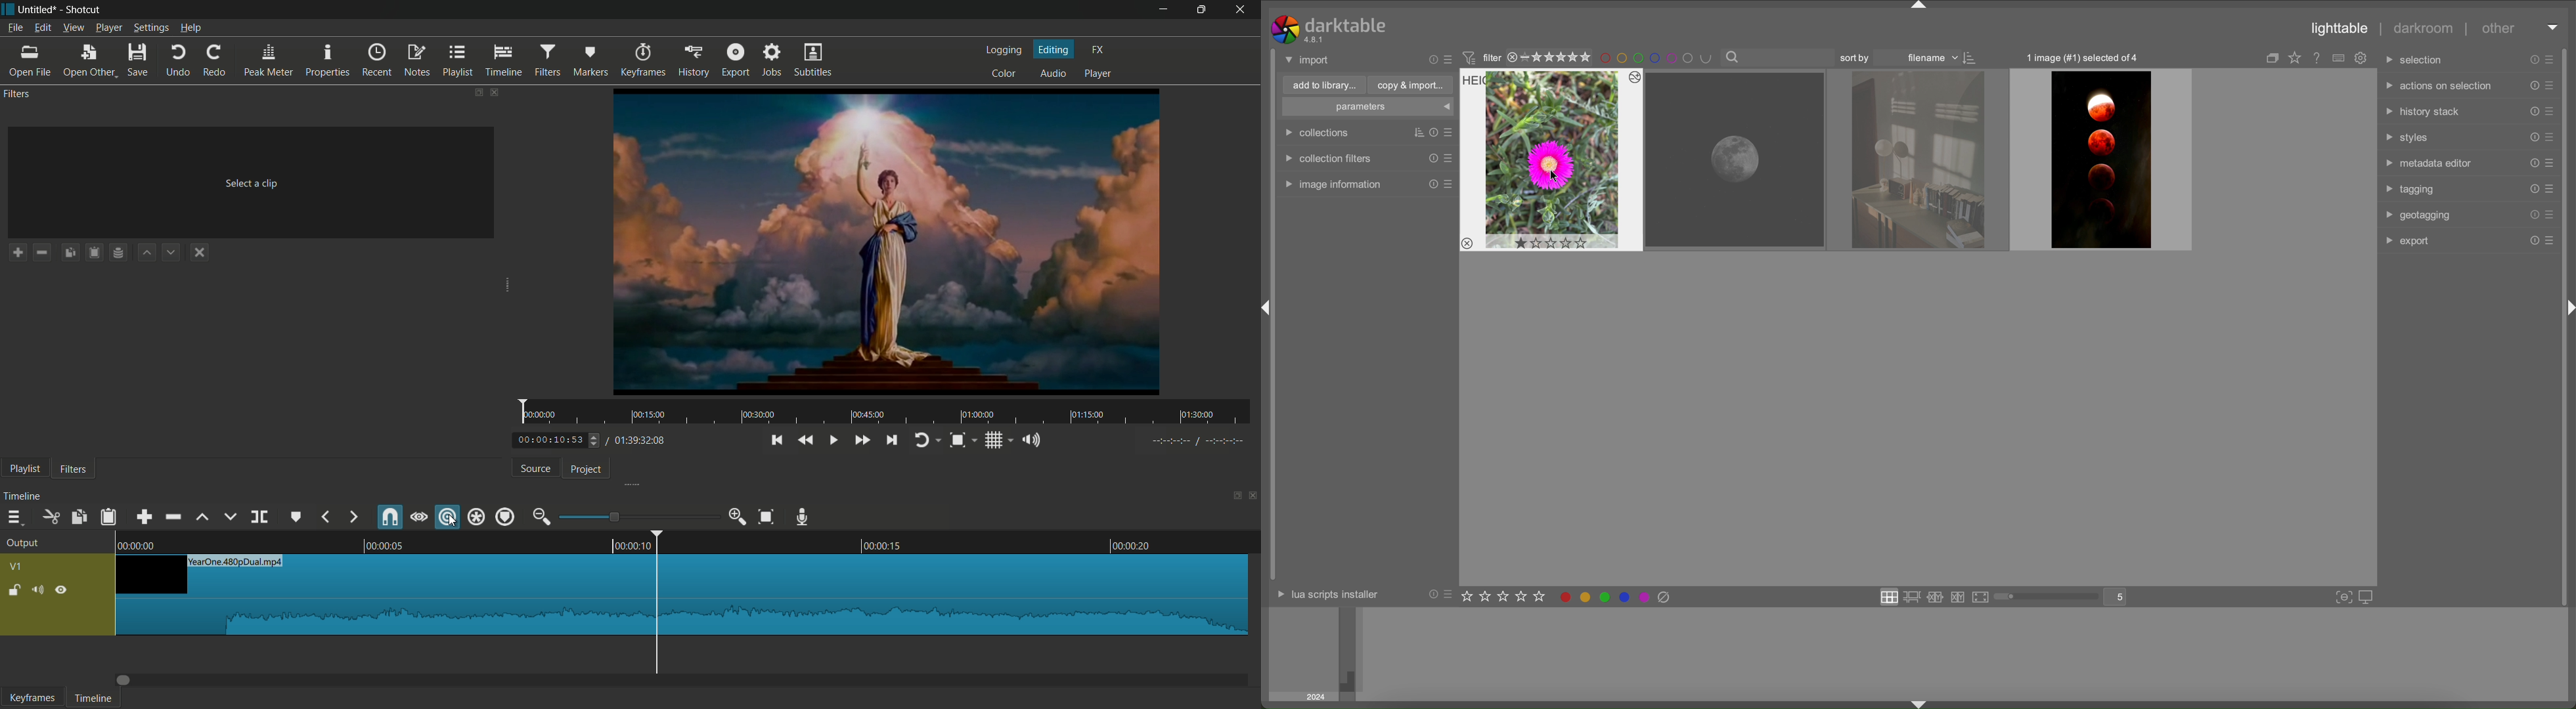 The width and height of the screenshot is (2576, 728). What do you see at coordinates (1431, 59) in the screenshot?
I see `reset presets` at bounding box center [1431, 59].